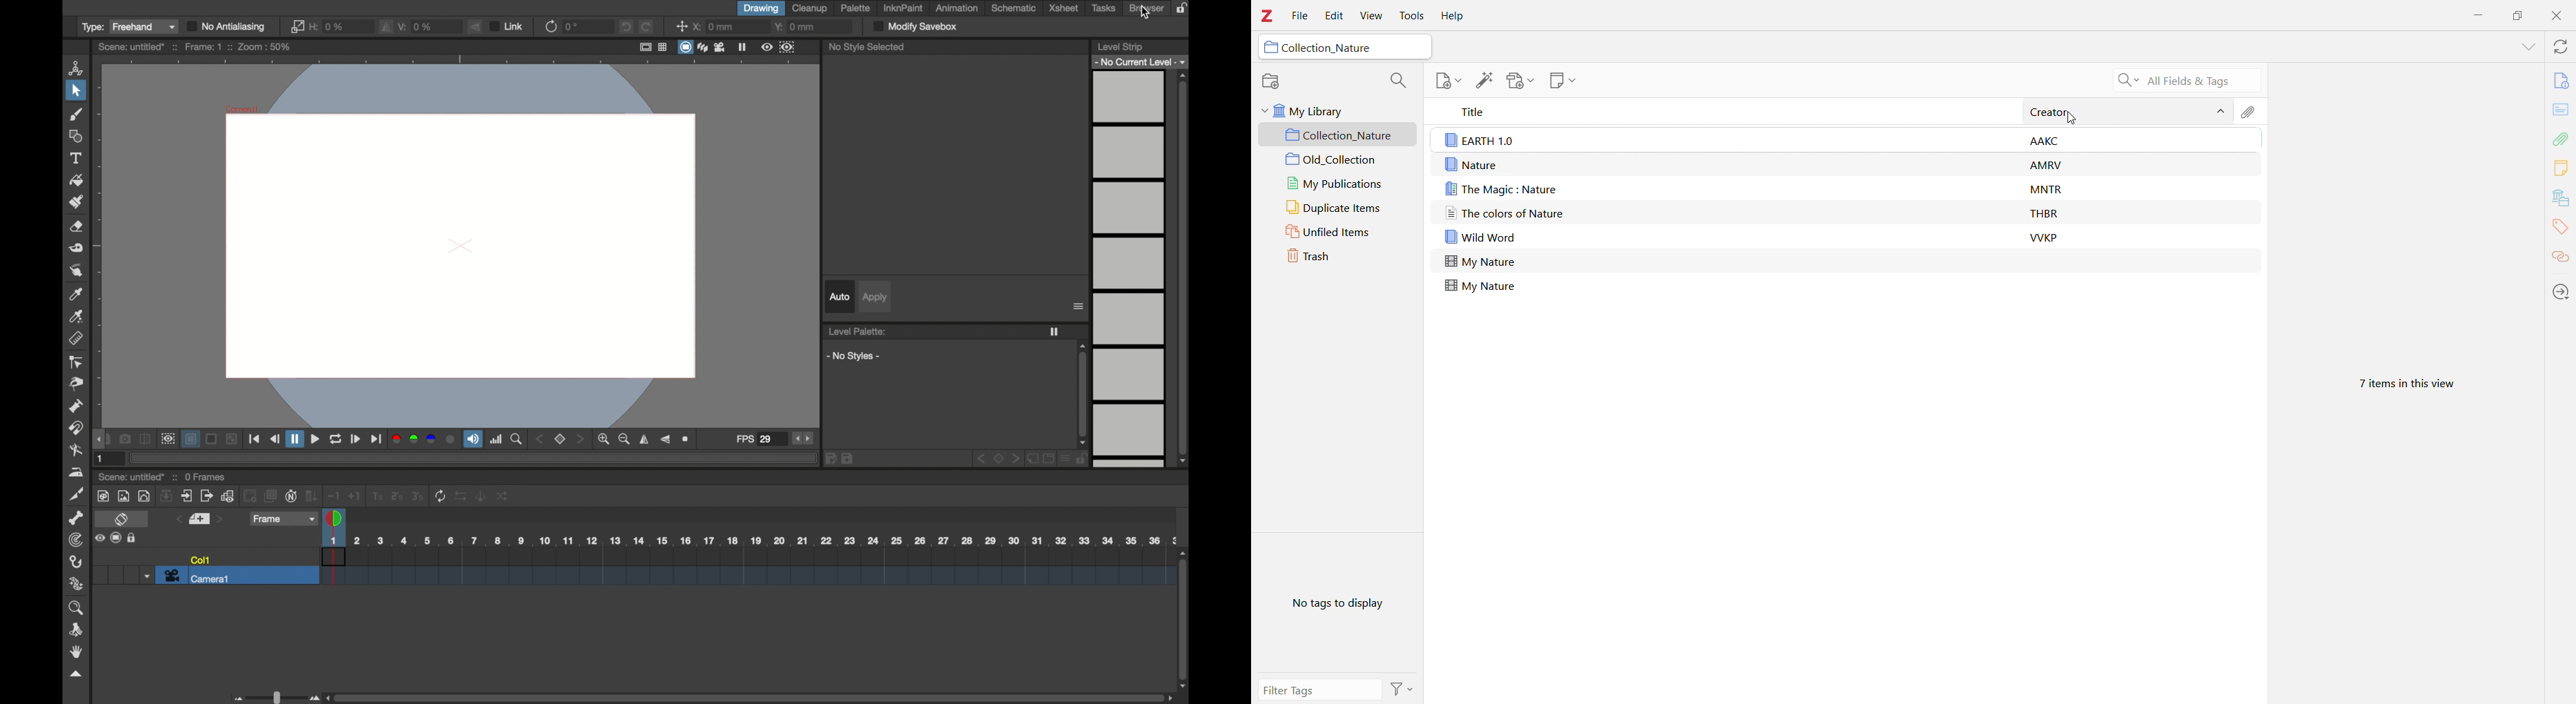 The height and width of the screenshot is (728, 2576). What do you see at coordinates (1480, 139) in the screenshot?
I see `Earth 1.0` at bounding box center [1480, 139].